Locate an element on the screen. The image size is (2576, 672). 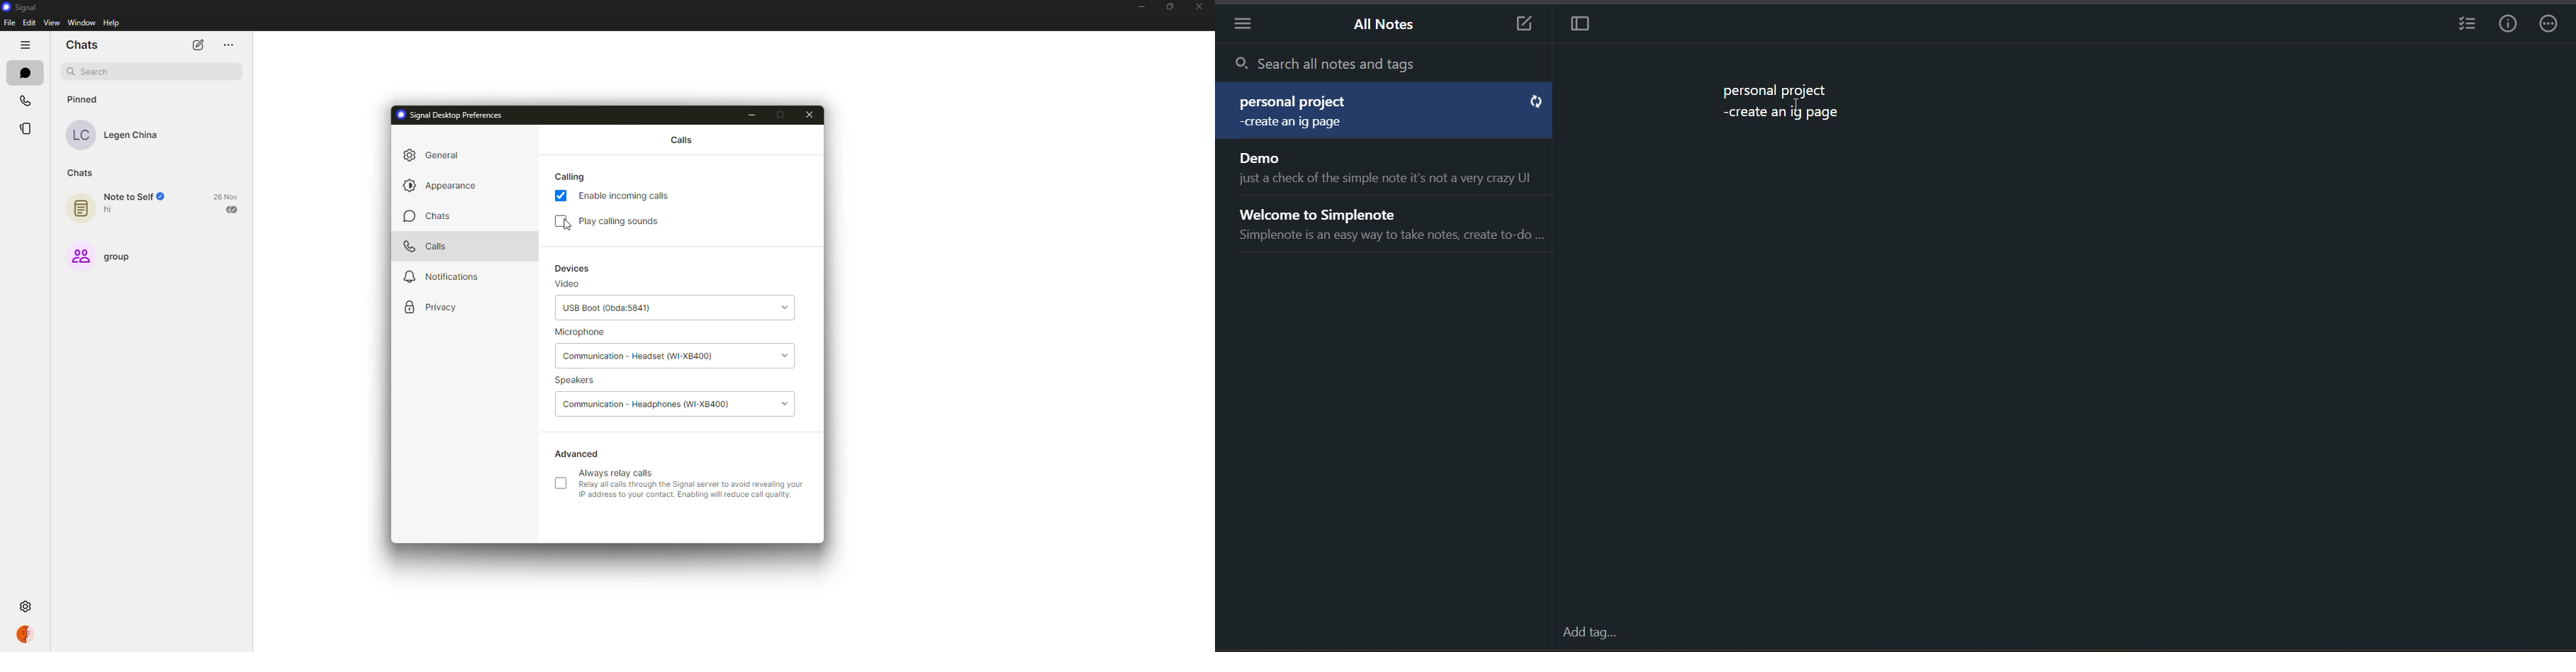
cursor is located at coordinates (1798, 107).